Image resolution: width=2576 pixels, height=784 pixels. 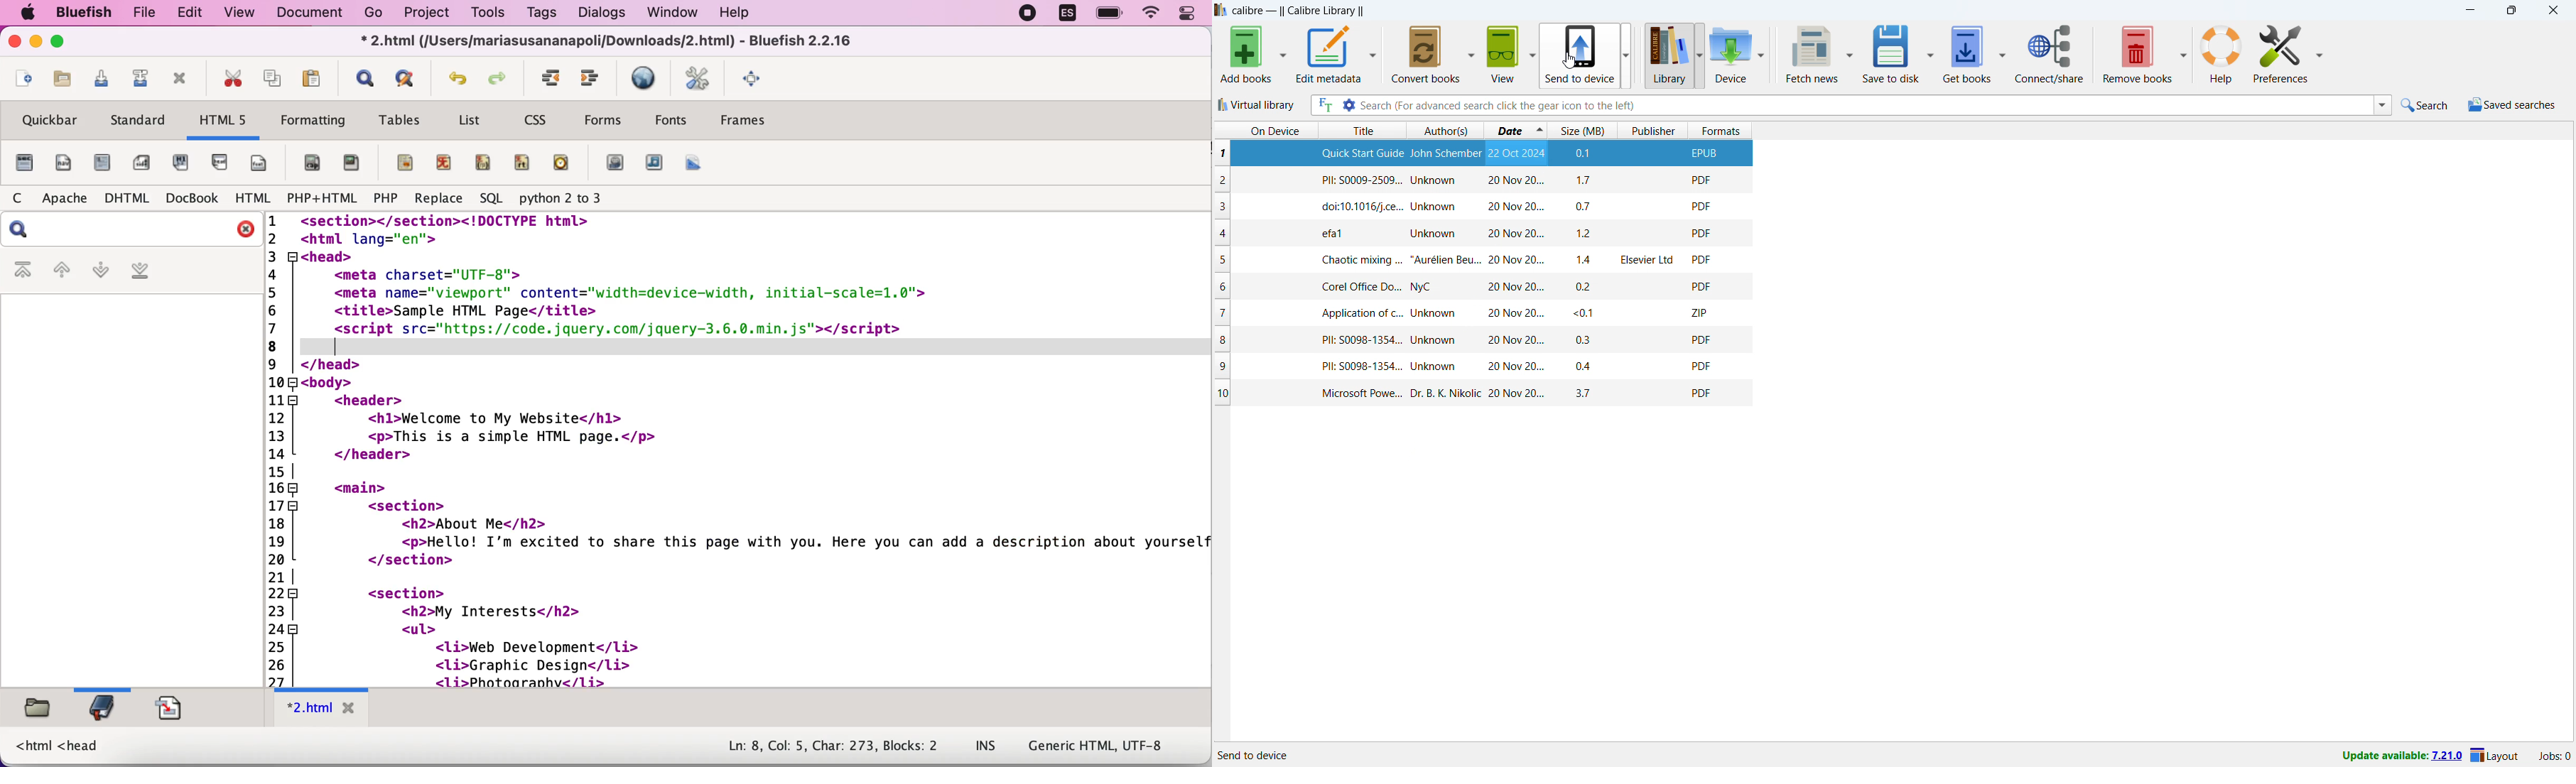 I want to click on virtual library, so click(x=1257, y=105).